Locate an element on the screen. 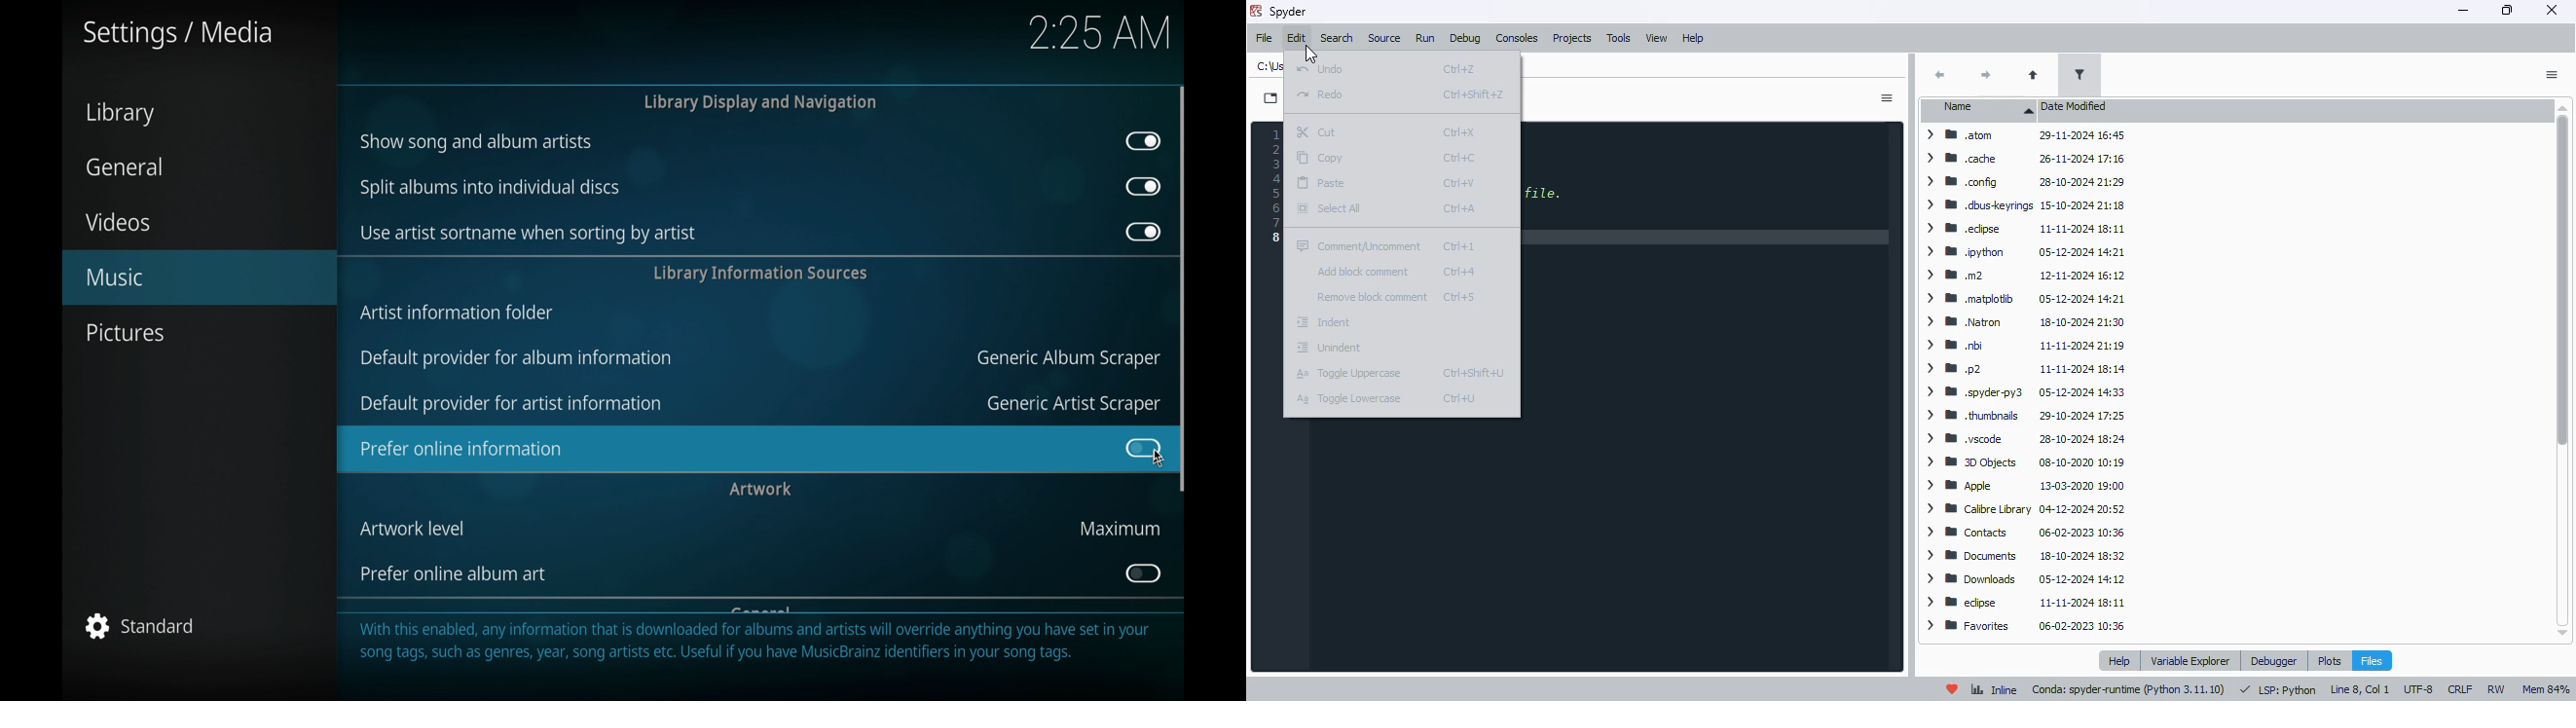 The height and width of the screenshot is (728, 2576). 2 WW Favorites 06-02-2023 10:36 is located at coordinates (2029, 629).